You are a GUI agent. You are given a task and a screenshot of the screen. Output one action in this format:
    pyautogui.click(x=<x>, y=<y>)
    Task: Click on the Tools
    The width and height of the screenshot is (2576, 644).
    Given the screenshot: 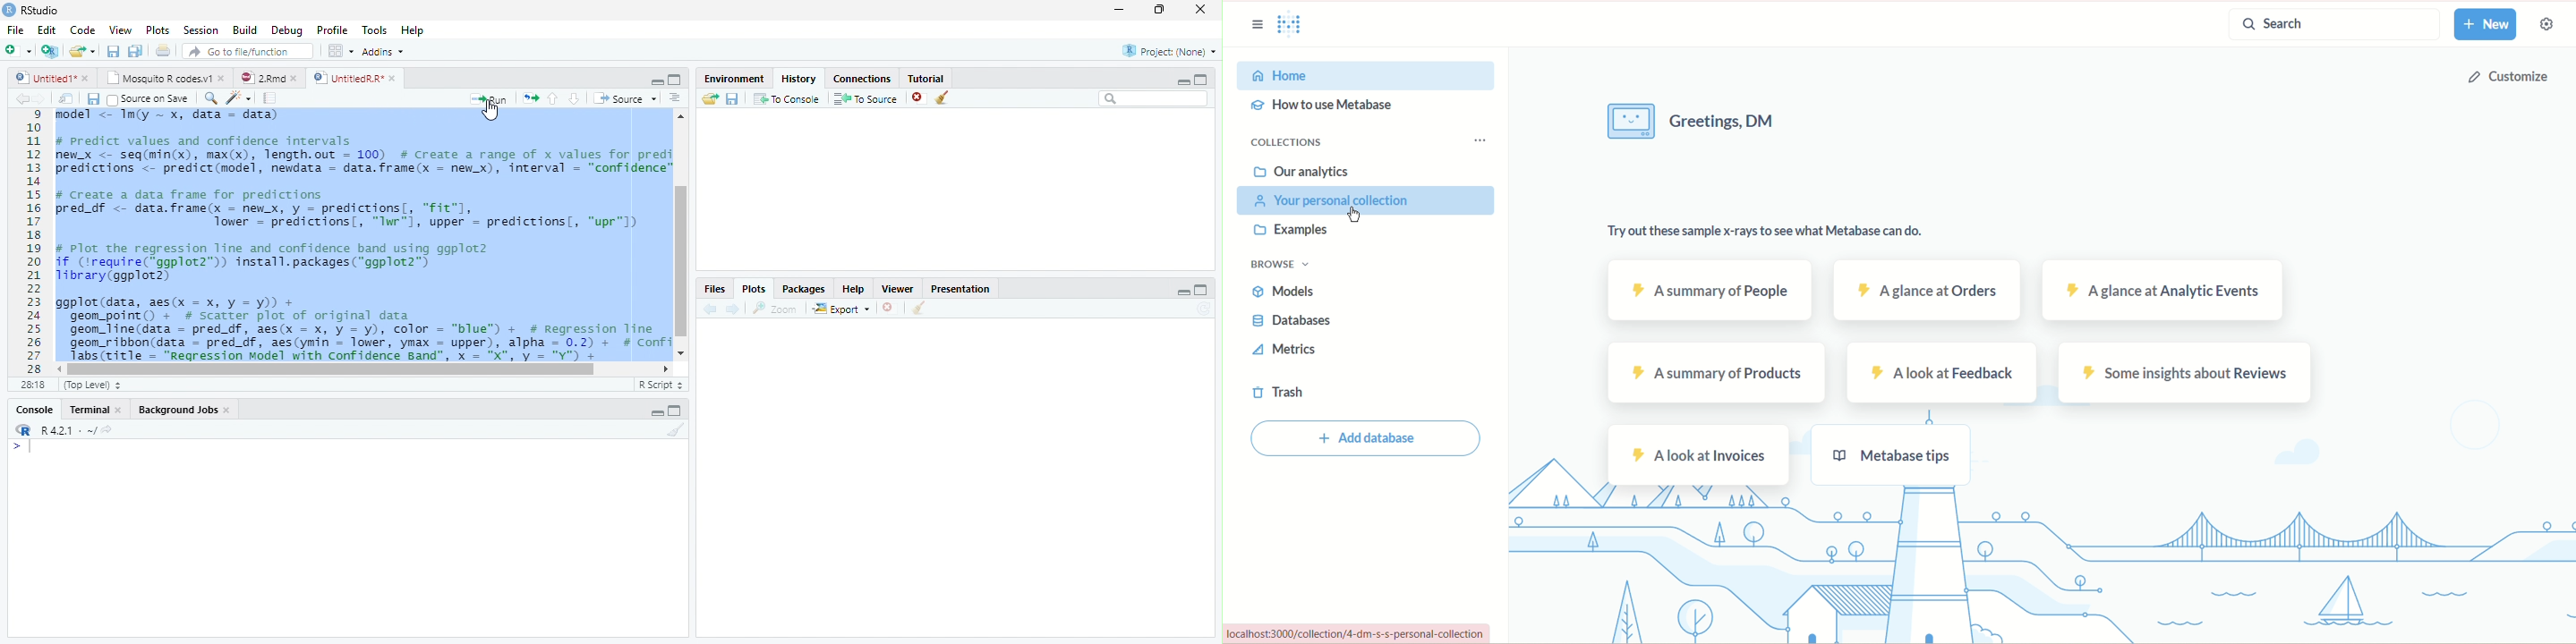 What is the action you would take?
    pyautogui.click(x=377, y=30)
    